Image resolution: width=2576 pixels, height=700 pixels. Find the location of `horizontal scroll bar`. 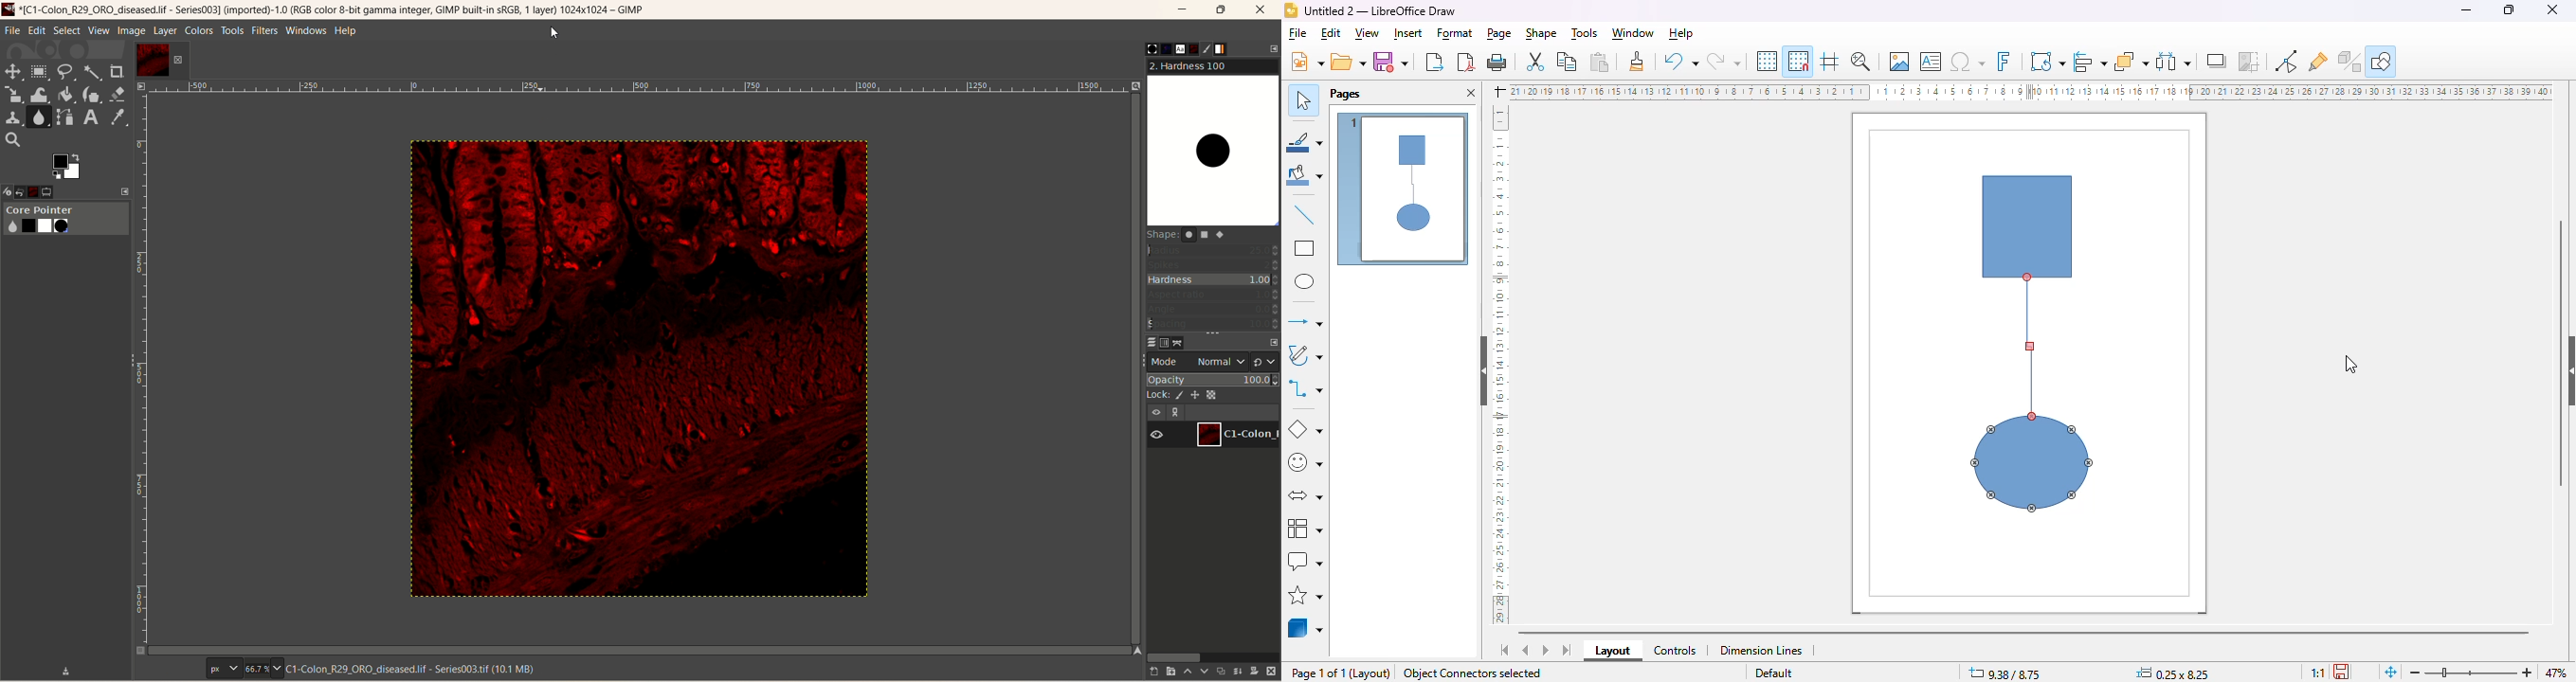

horizontal scroll bar is located at coordinates (2027, 630).